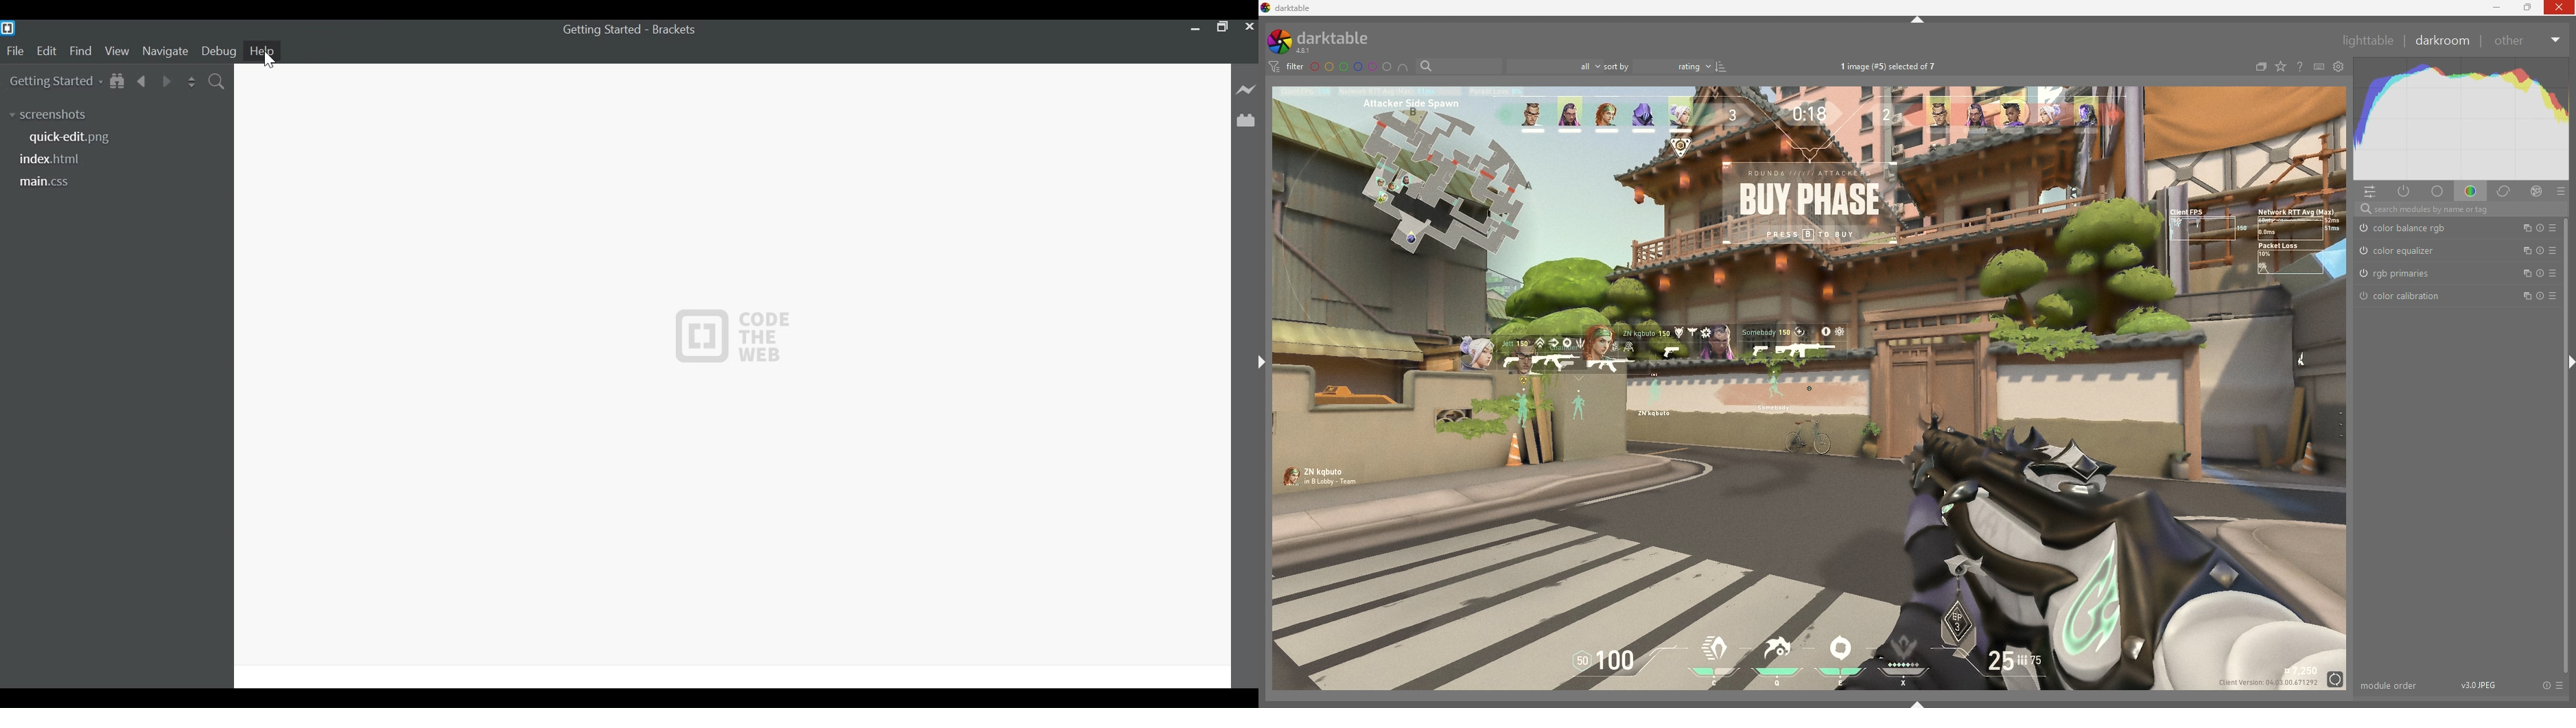  Describe the element at coordinates (2538, 297) in the screenshot. I see `reset` at that location.